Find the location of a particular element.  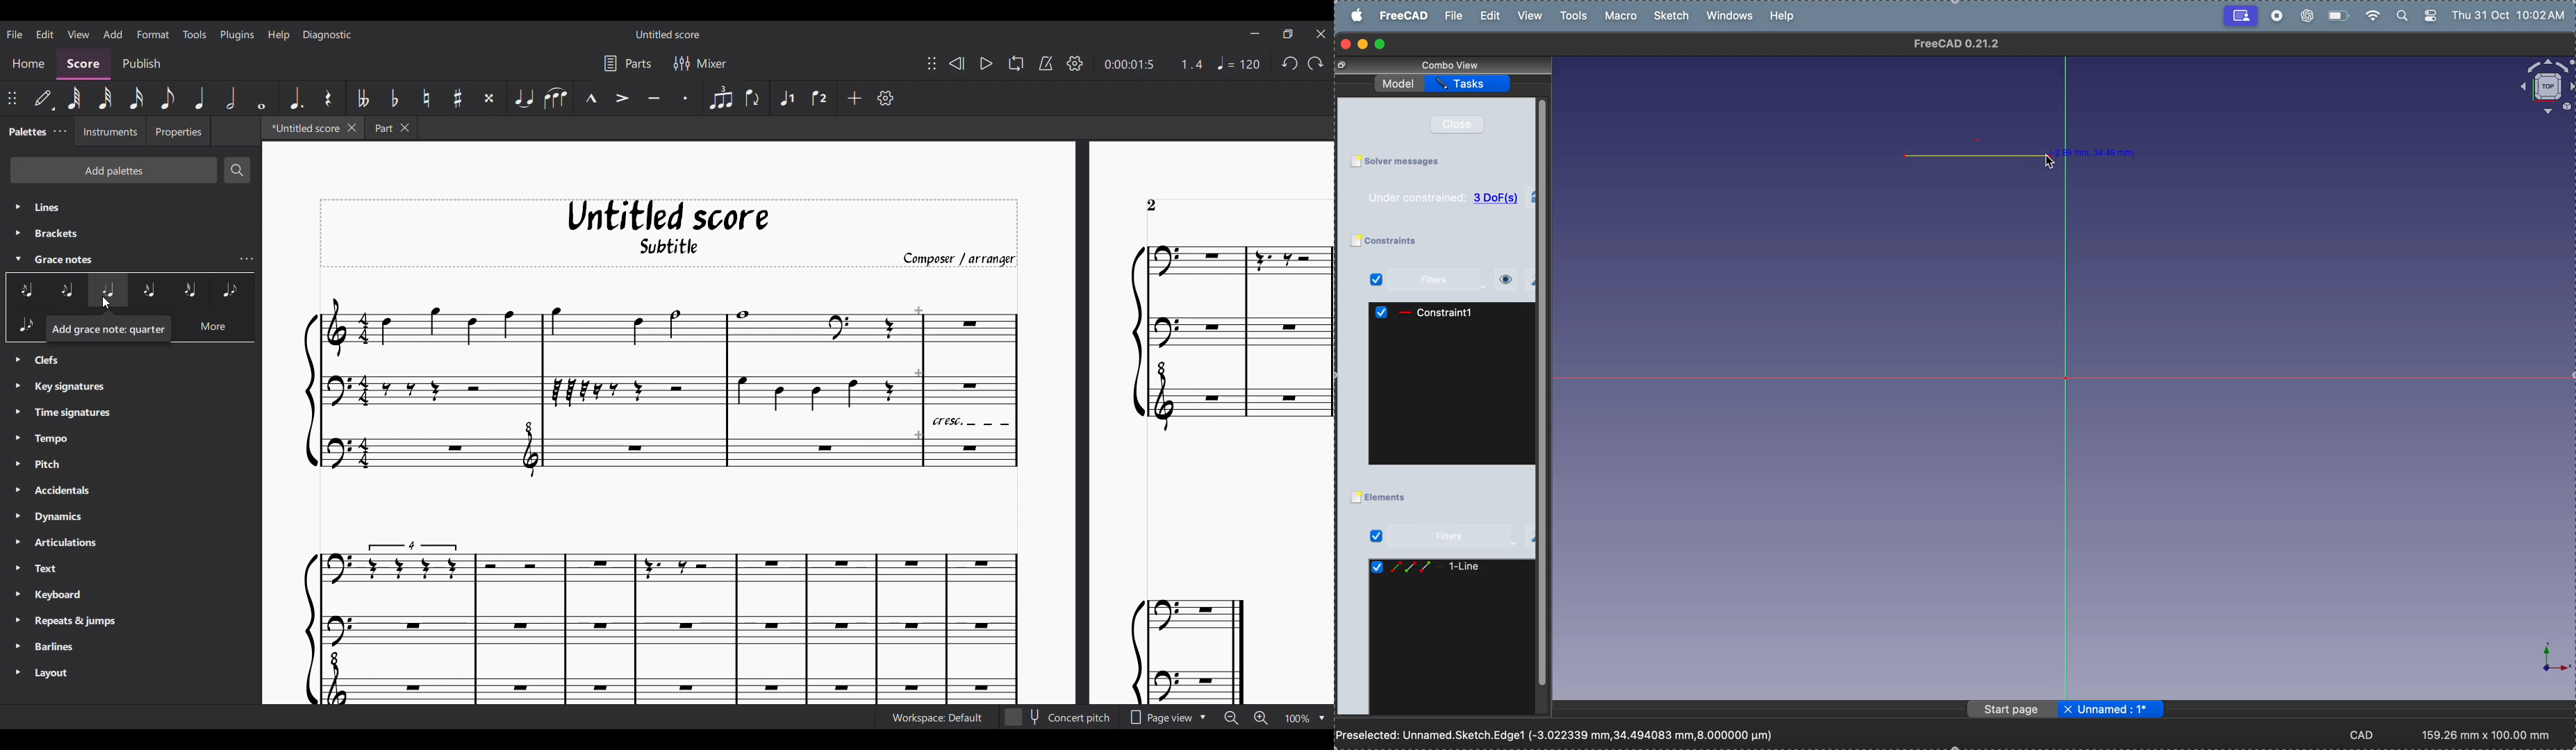

Zoom options  is located at coordinates (1322, 718).